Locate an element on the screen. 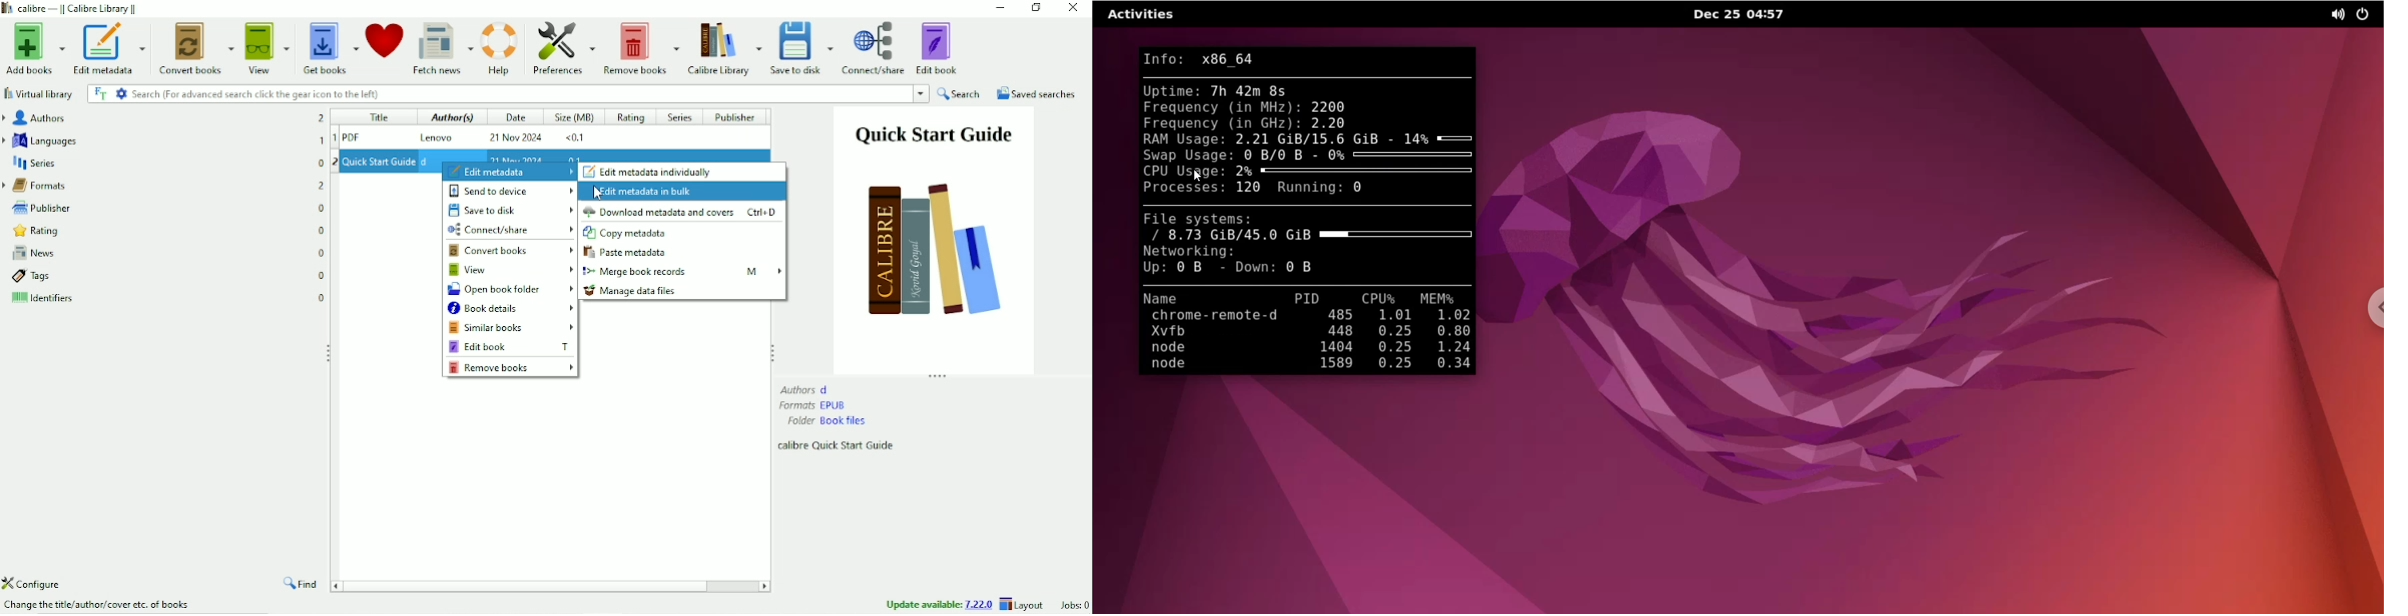 The image size is (2408, 616). Horizontal scrollbar is located at coordinates (532, 585).